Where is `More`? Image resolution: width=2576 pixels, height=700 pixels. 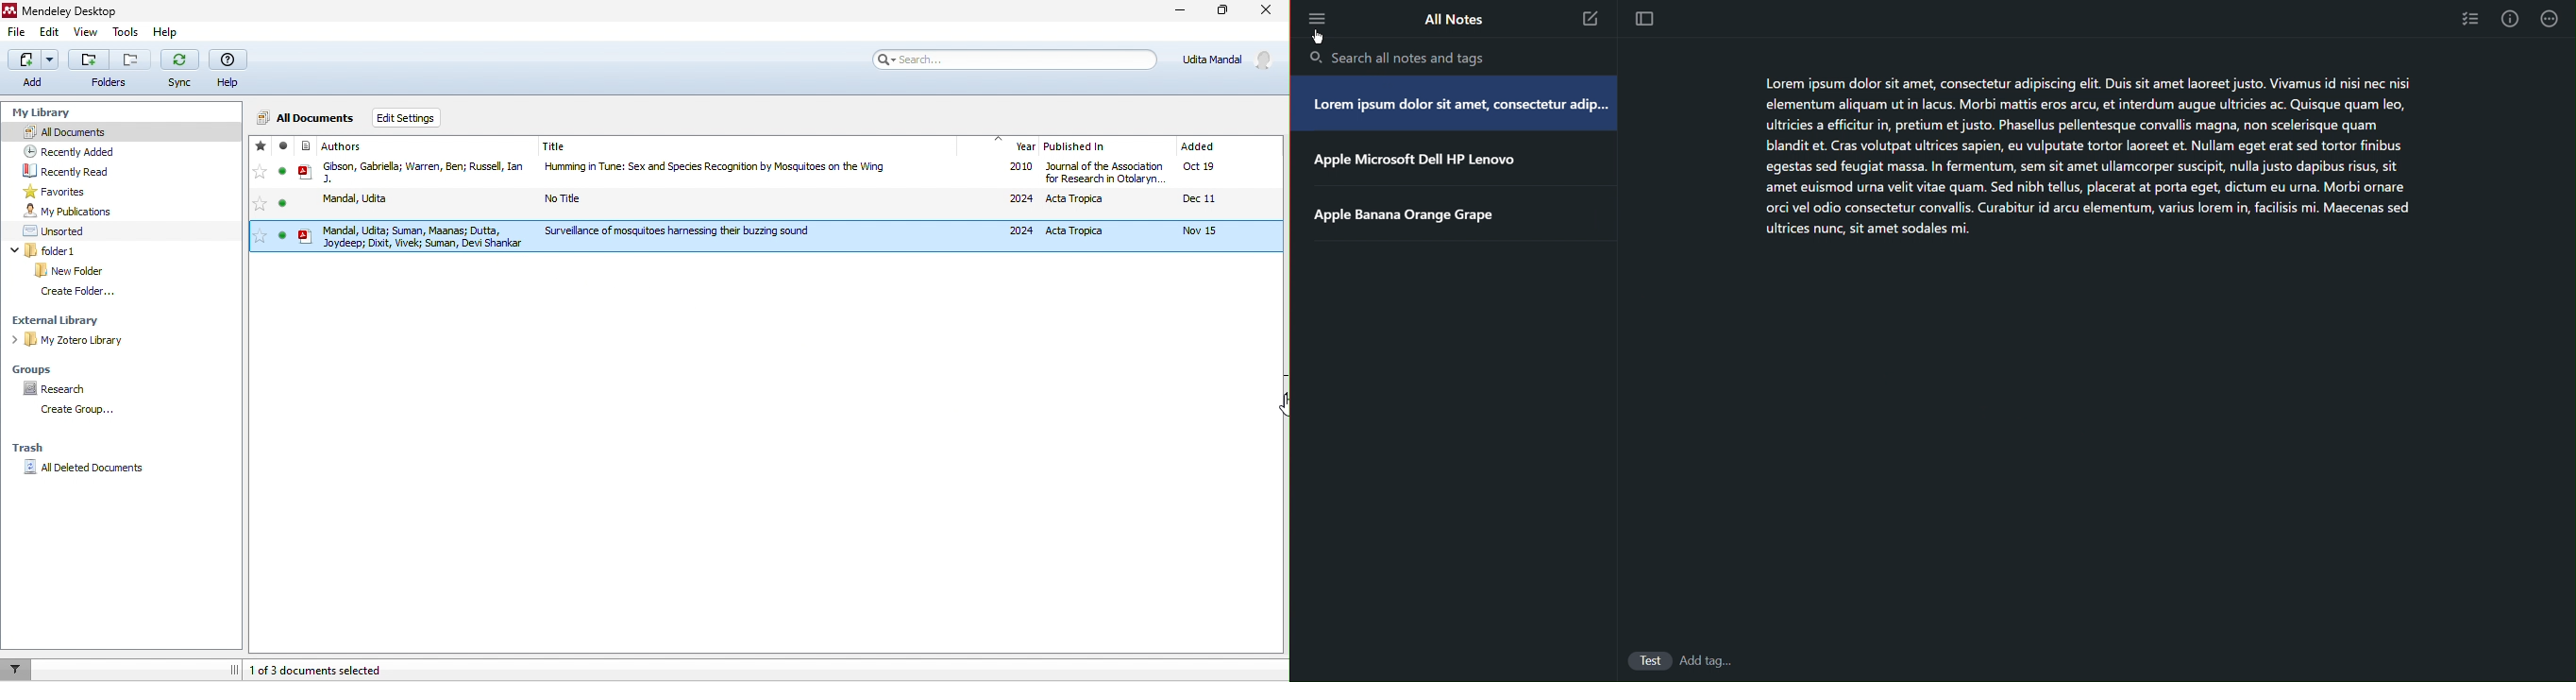
More is located at coordinates (2552, 20).